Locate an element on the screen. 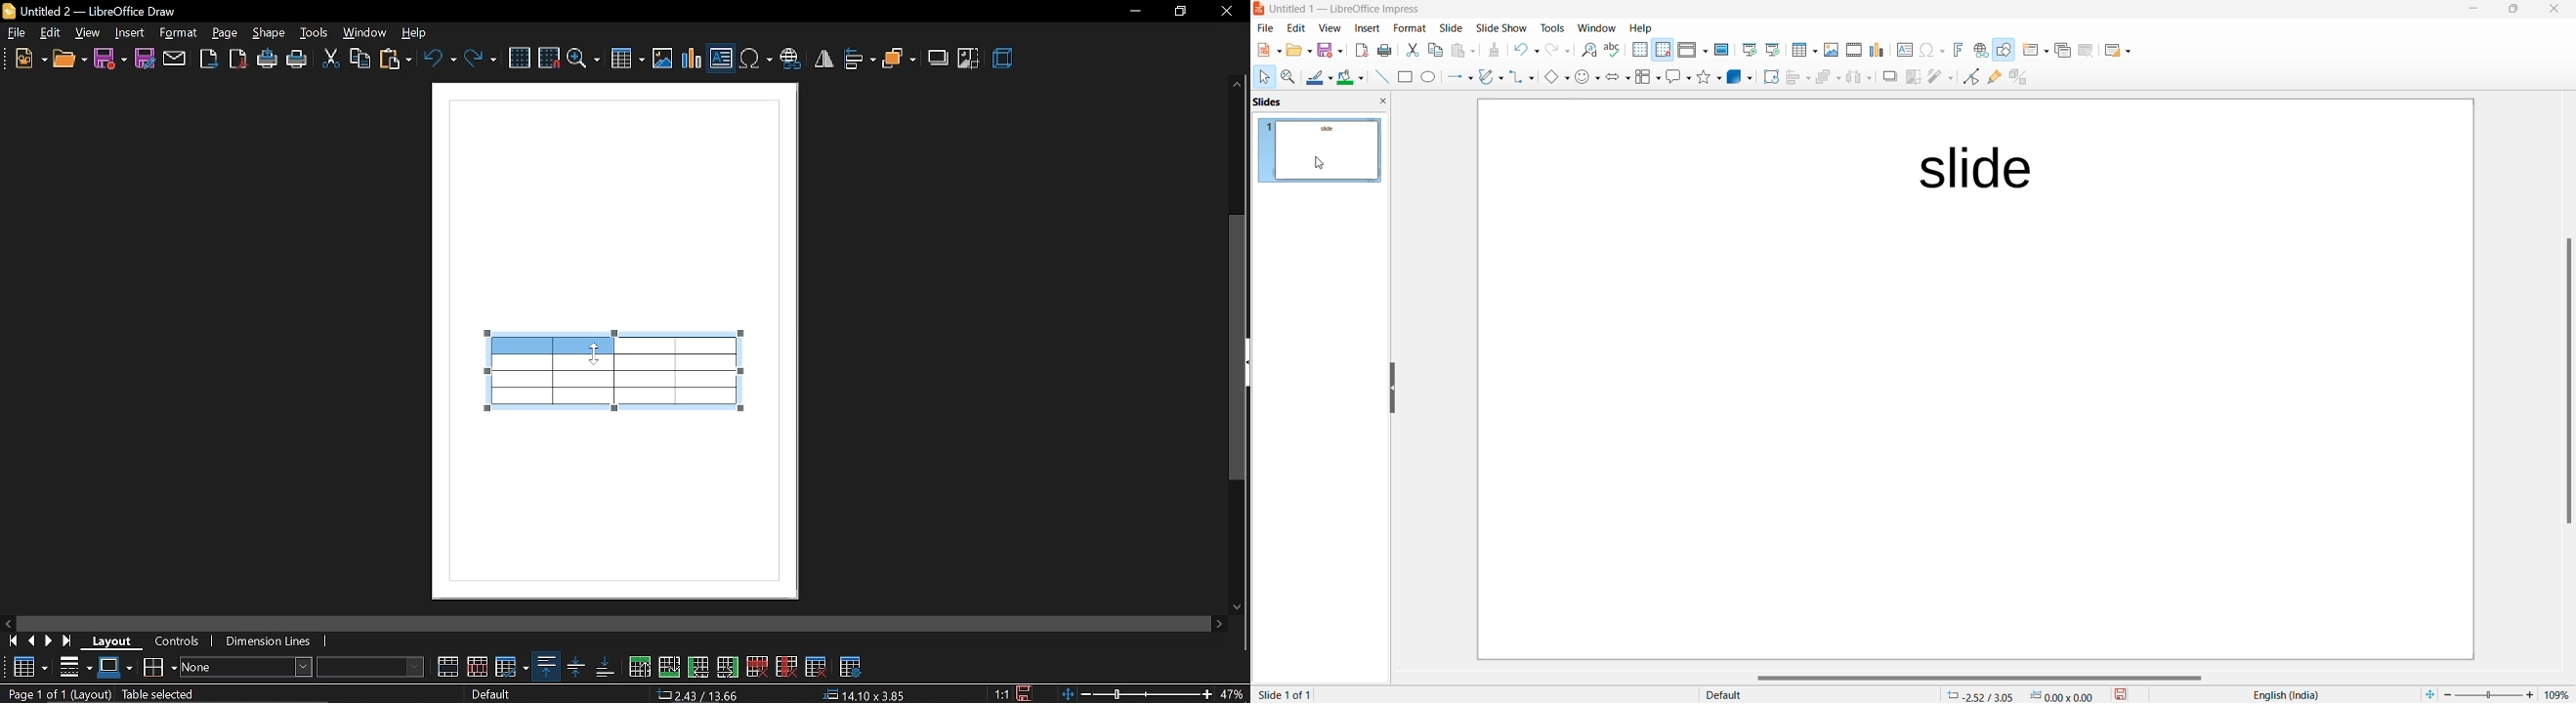 The image size is (2576, 728). flow chart  is located at coordinates (1649, 77).